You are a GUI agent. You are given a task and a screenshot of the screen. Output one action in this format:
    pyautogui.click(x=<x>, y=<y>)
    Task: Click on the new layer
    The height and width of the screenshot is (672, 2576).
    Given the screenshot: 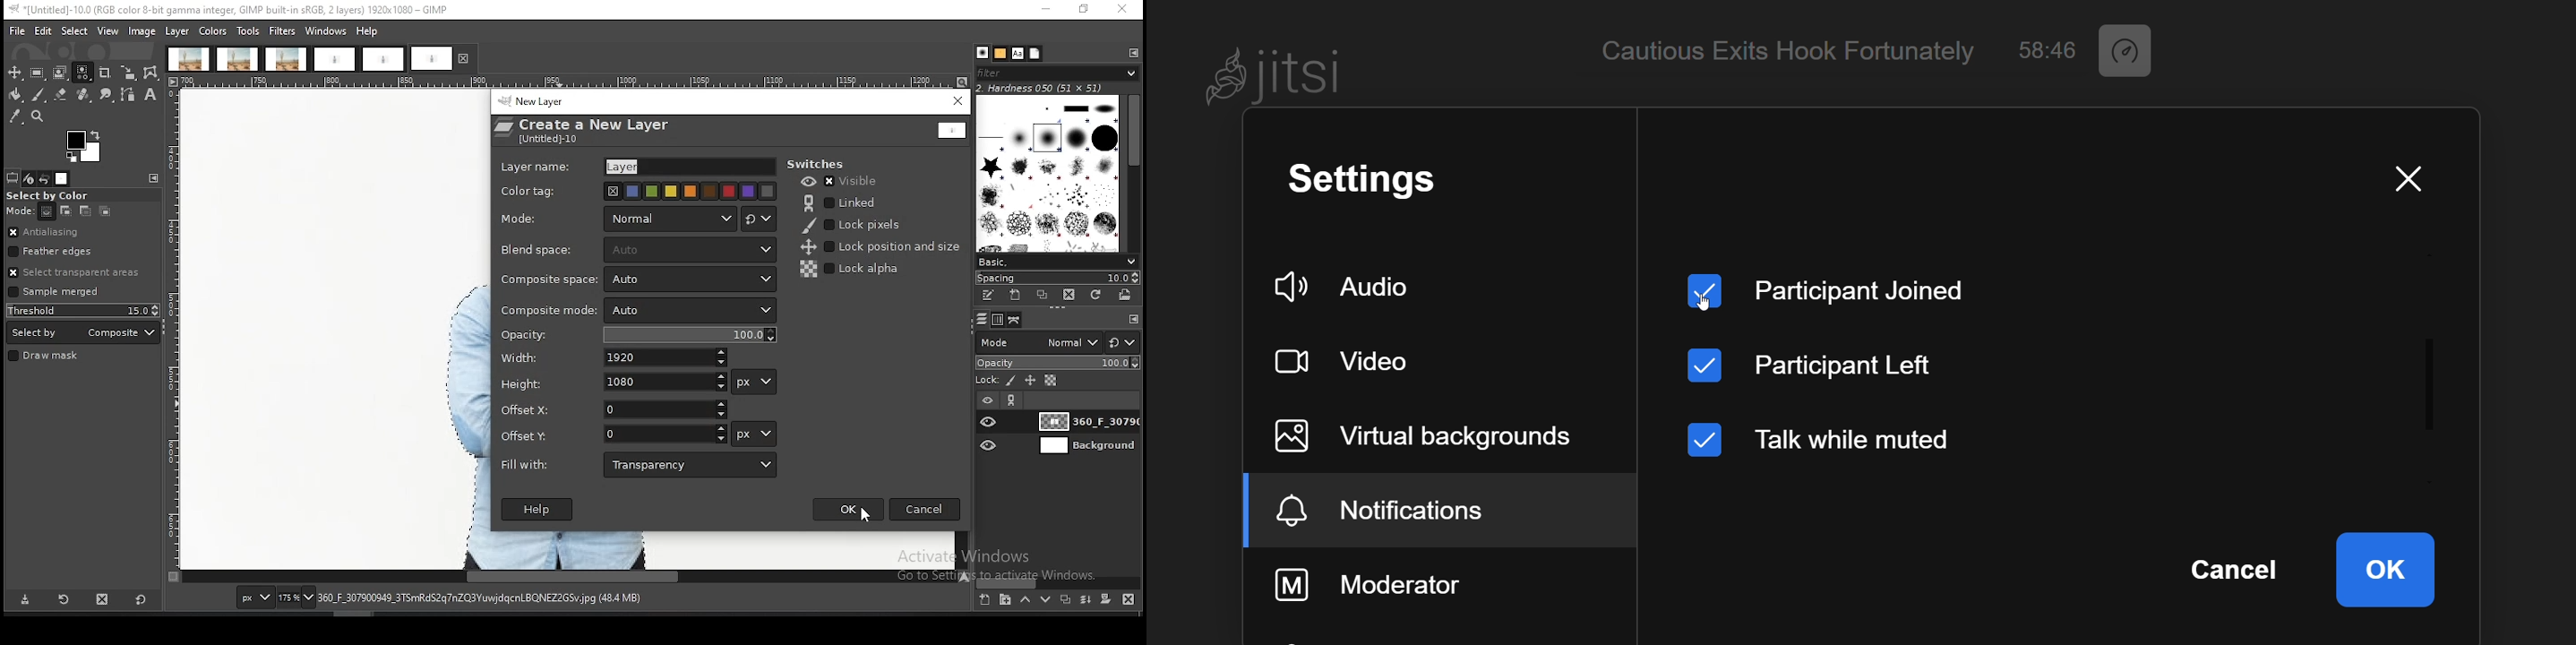 What is the action you would take?
    pyautogui.click(x=539, y=103)
    